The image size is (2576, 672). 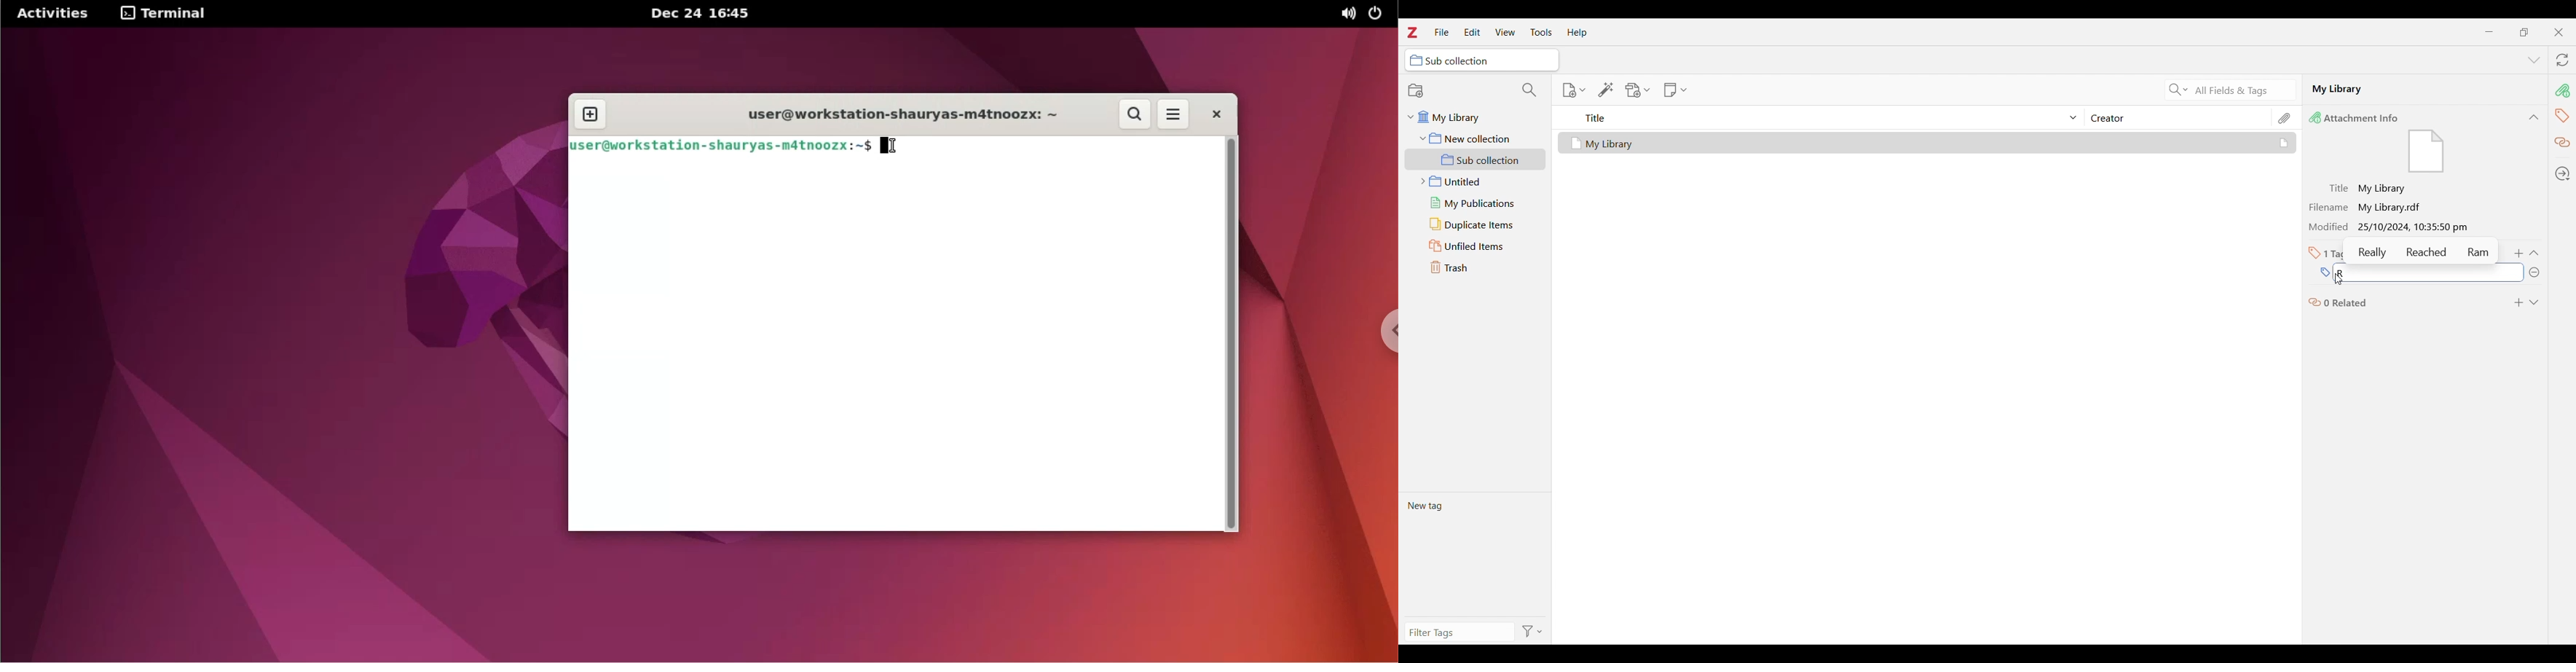 What do you see at coordinates (1472, 32) in the screenshot?
I see `Edit menu` at bounding box center [1472, 32].